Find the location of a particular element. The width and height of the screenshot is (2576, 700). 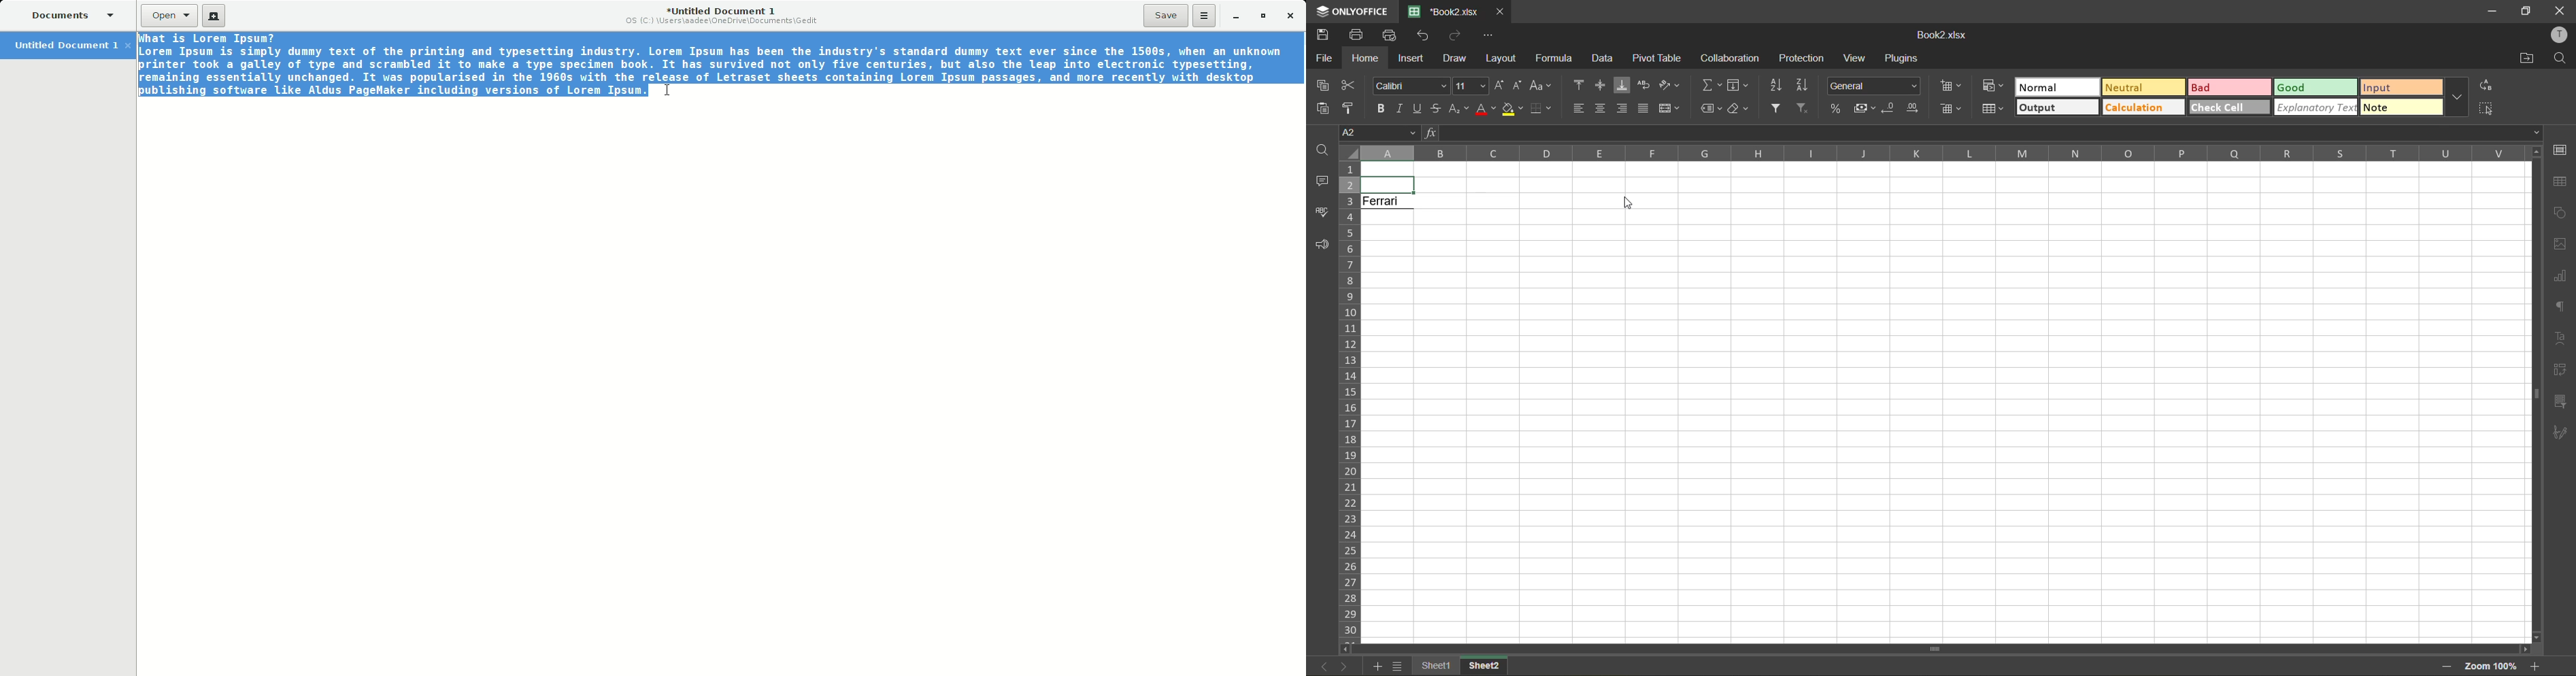

Minimize is located at coordinates (1231, 16).